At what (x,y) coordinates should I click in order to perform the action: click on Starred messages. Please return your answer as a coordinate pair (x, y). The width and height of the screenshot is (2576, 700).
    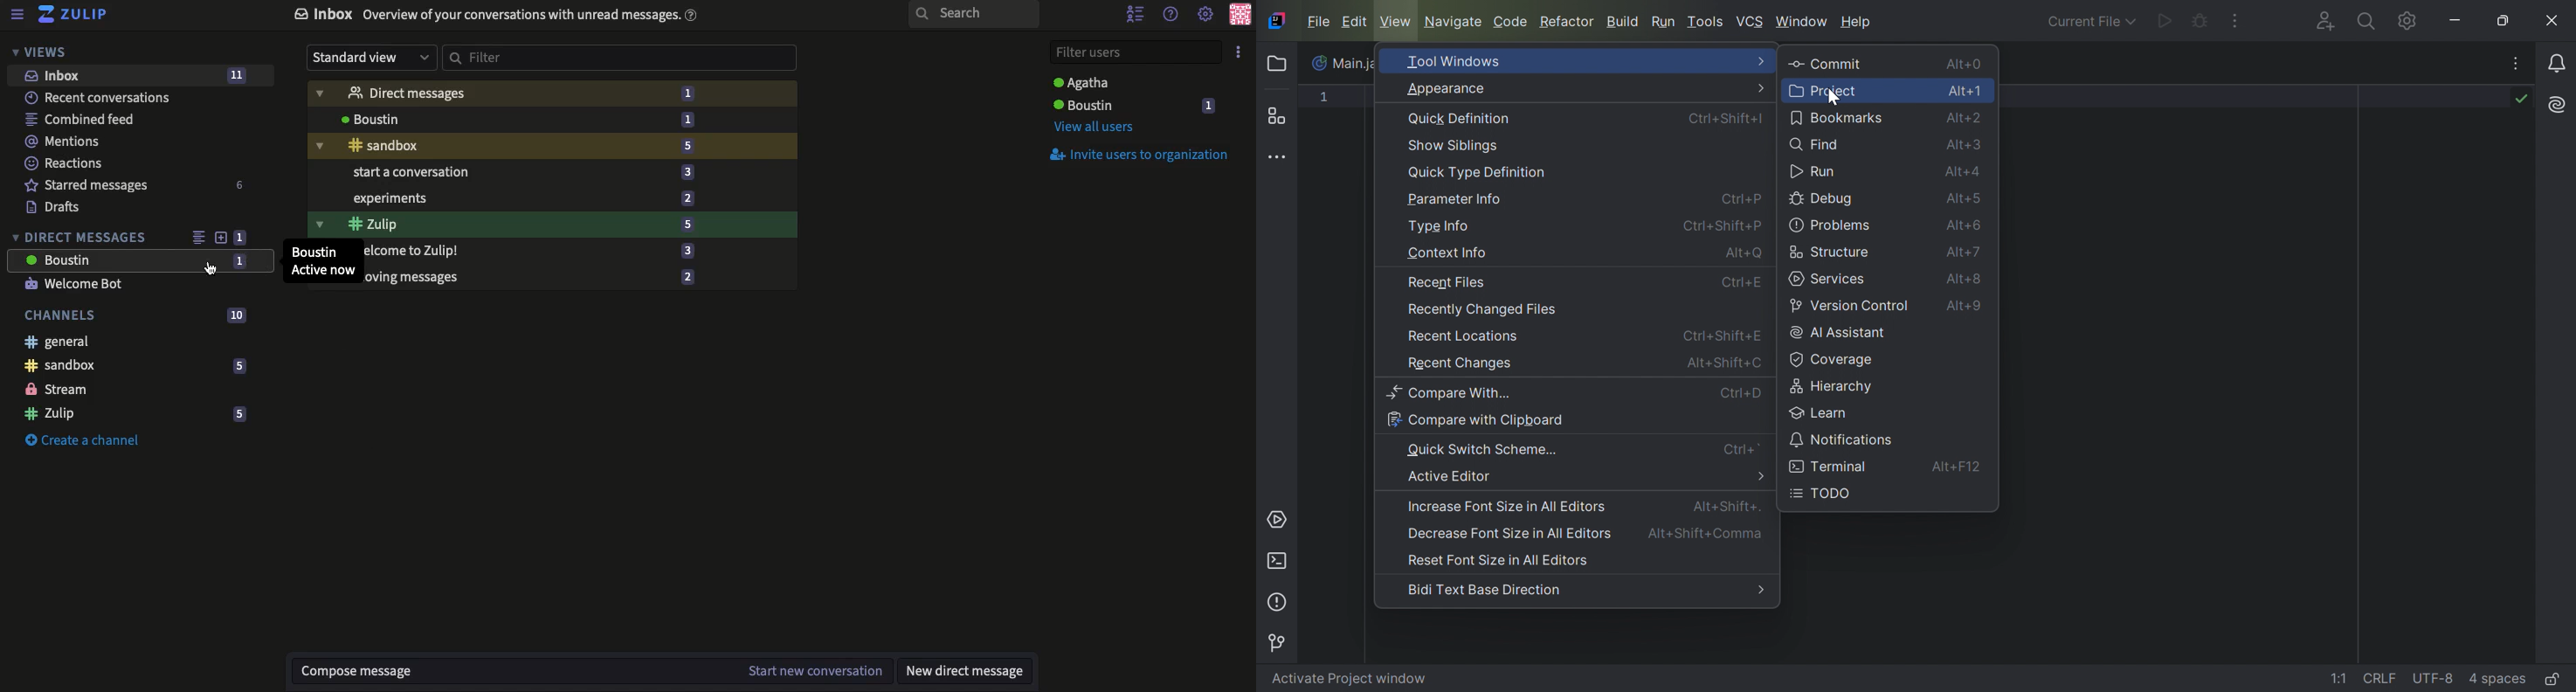
    Looking at the image, I should click on (135, 186).